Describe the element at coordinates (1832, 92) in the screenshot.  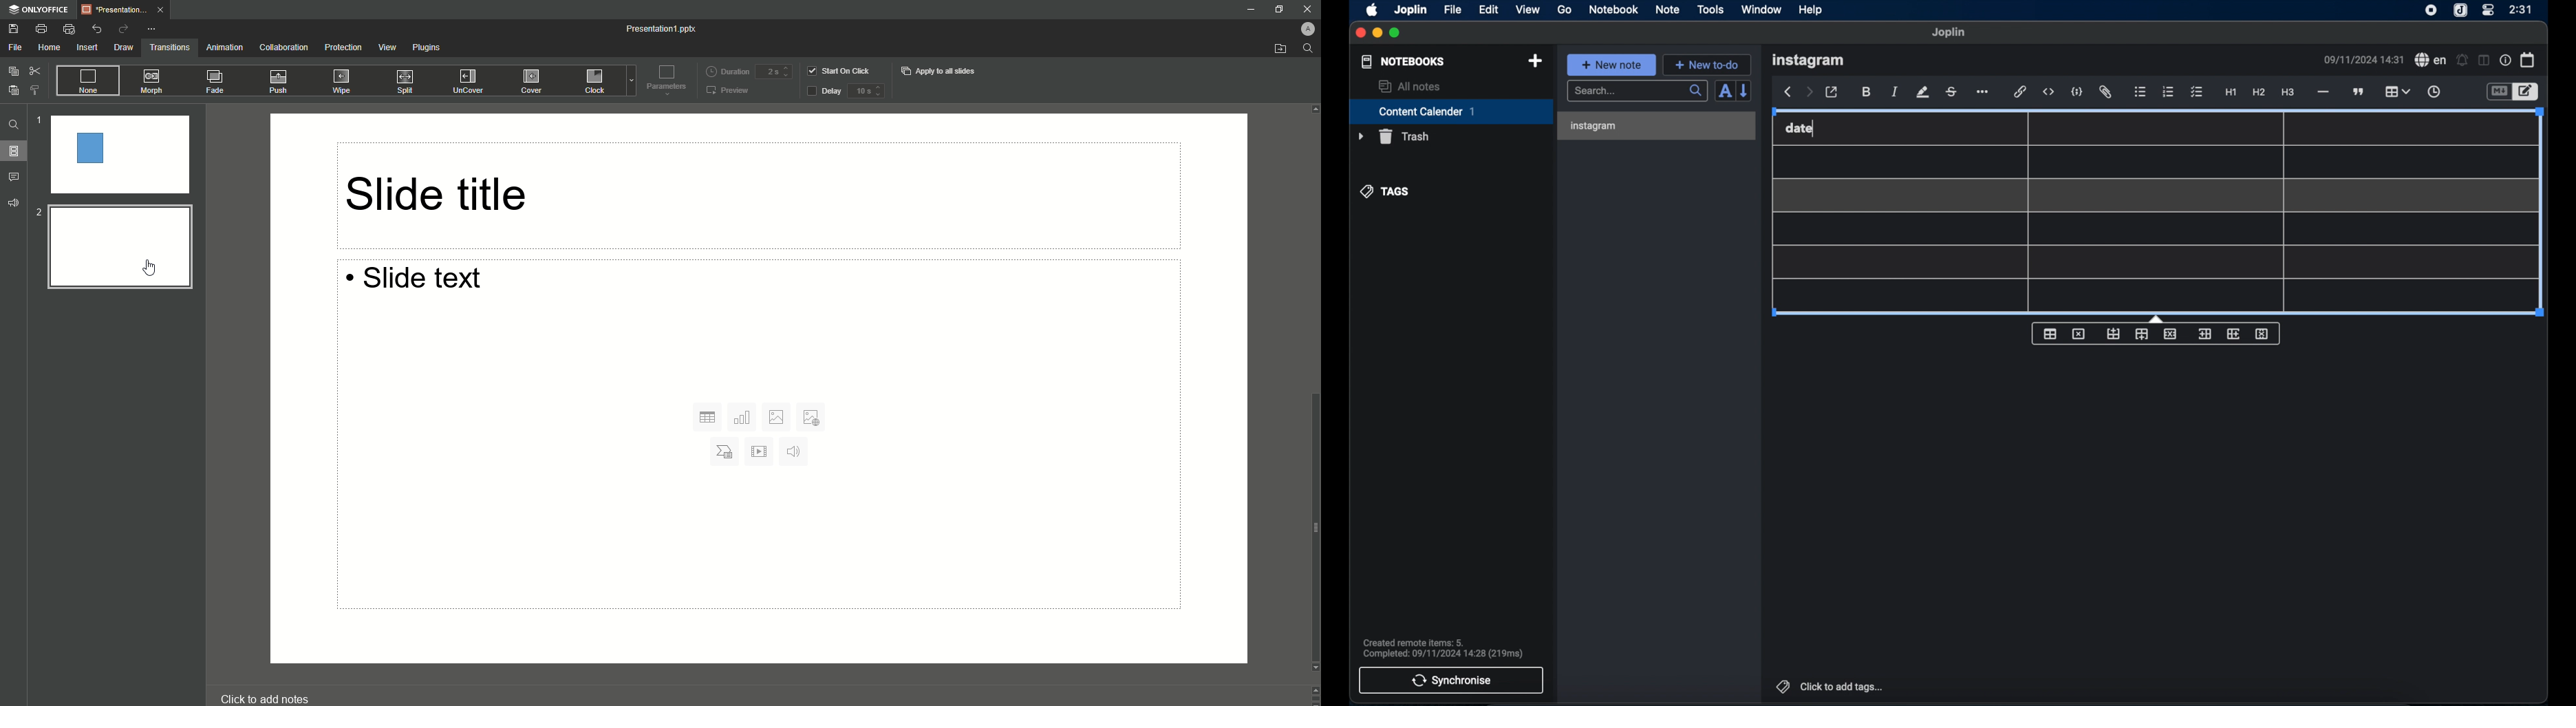
I see `toggle external editor` at that location.